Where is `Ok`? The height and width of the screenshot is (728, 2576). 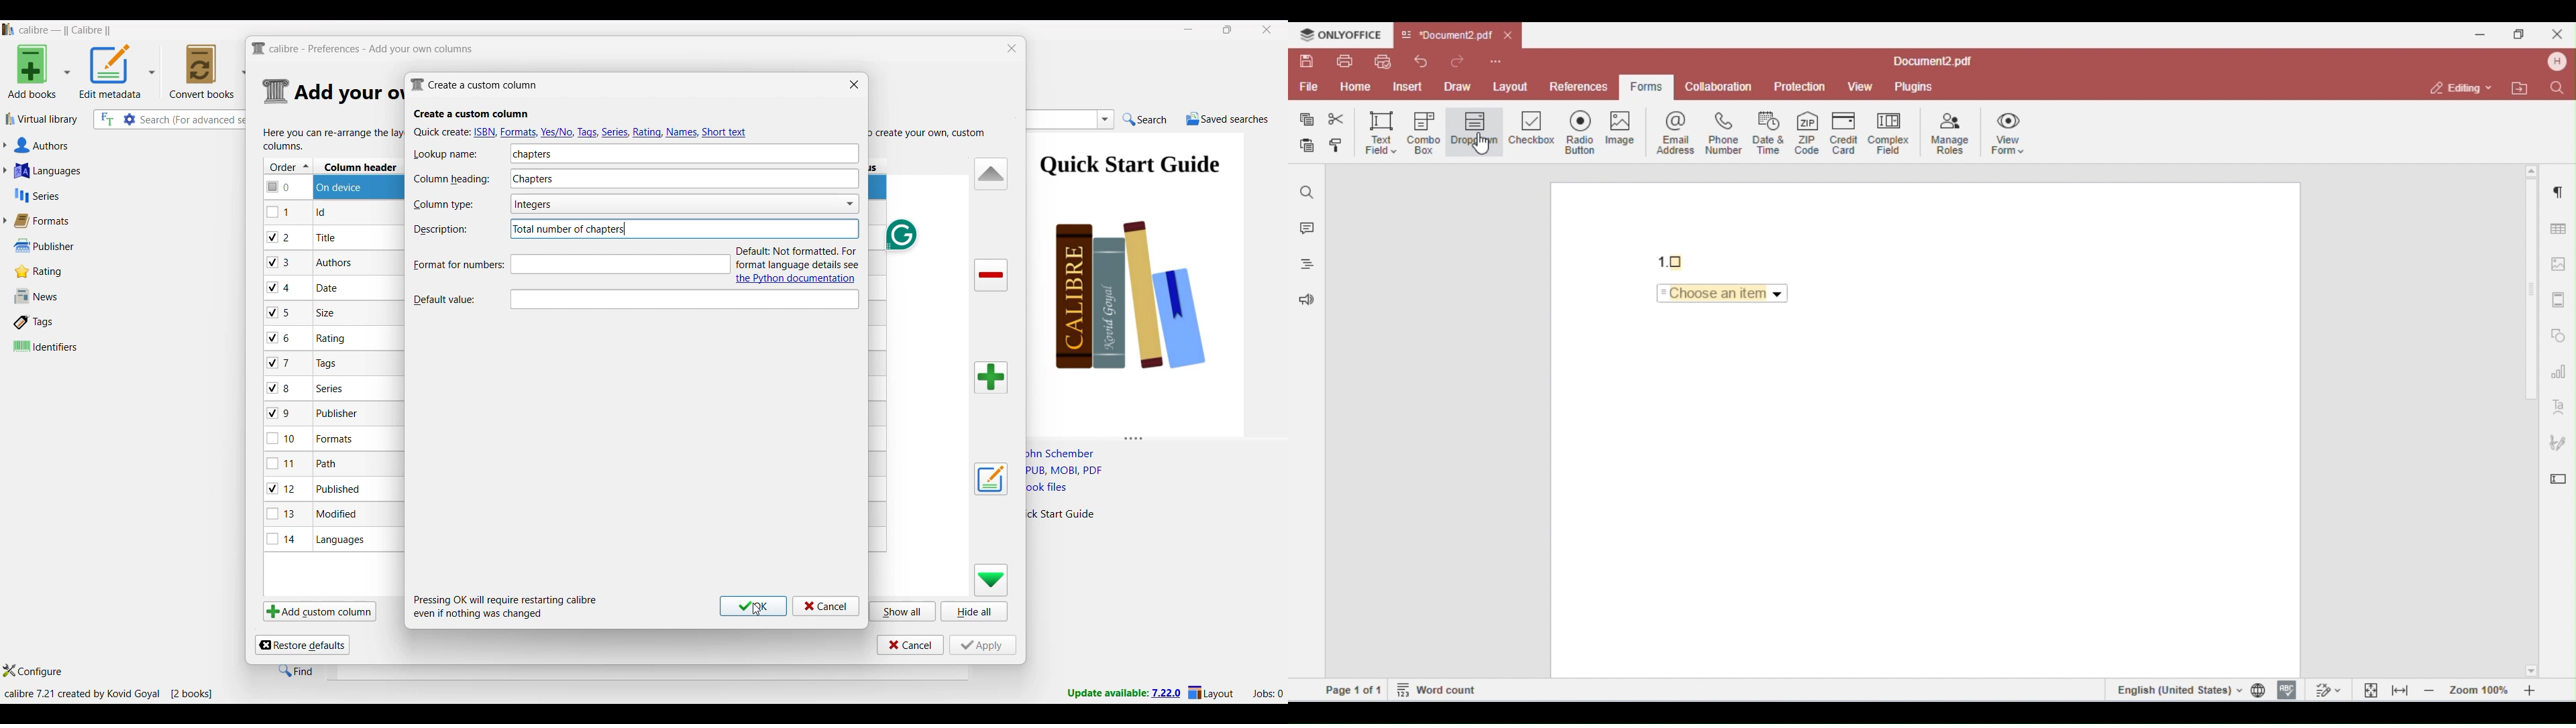 Ok is located at coordinates (753, 606).